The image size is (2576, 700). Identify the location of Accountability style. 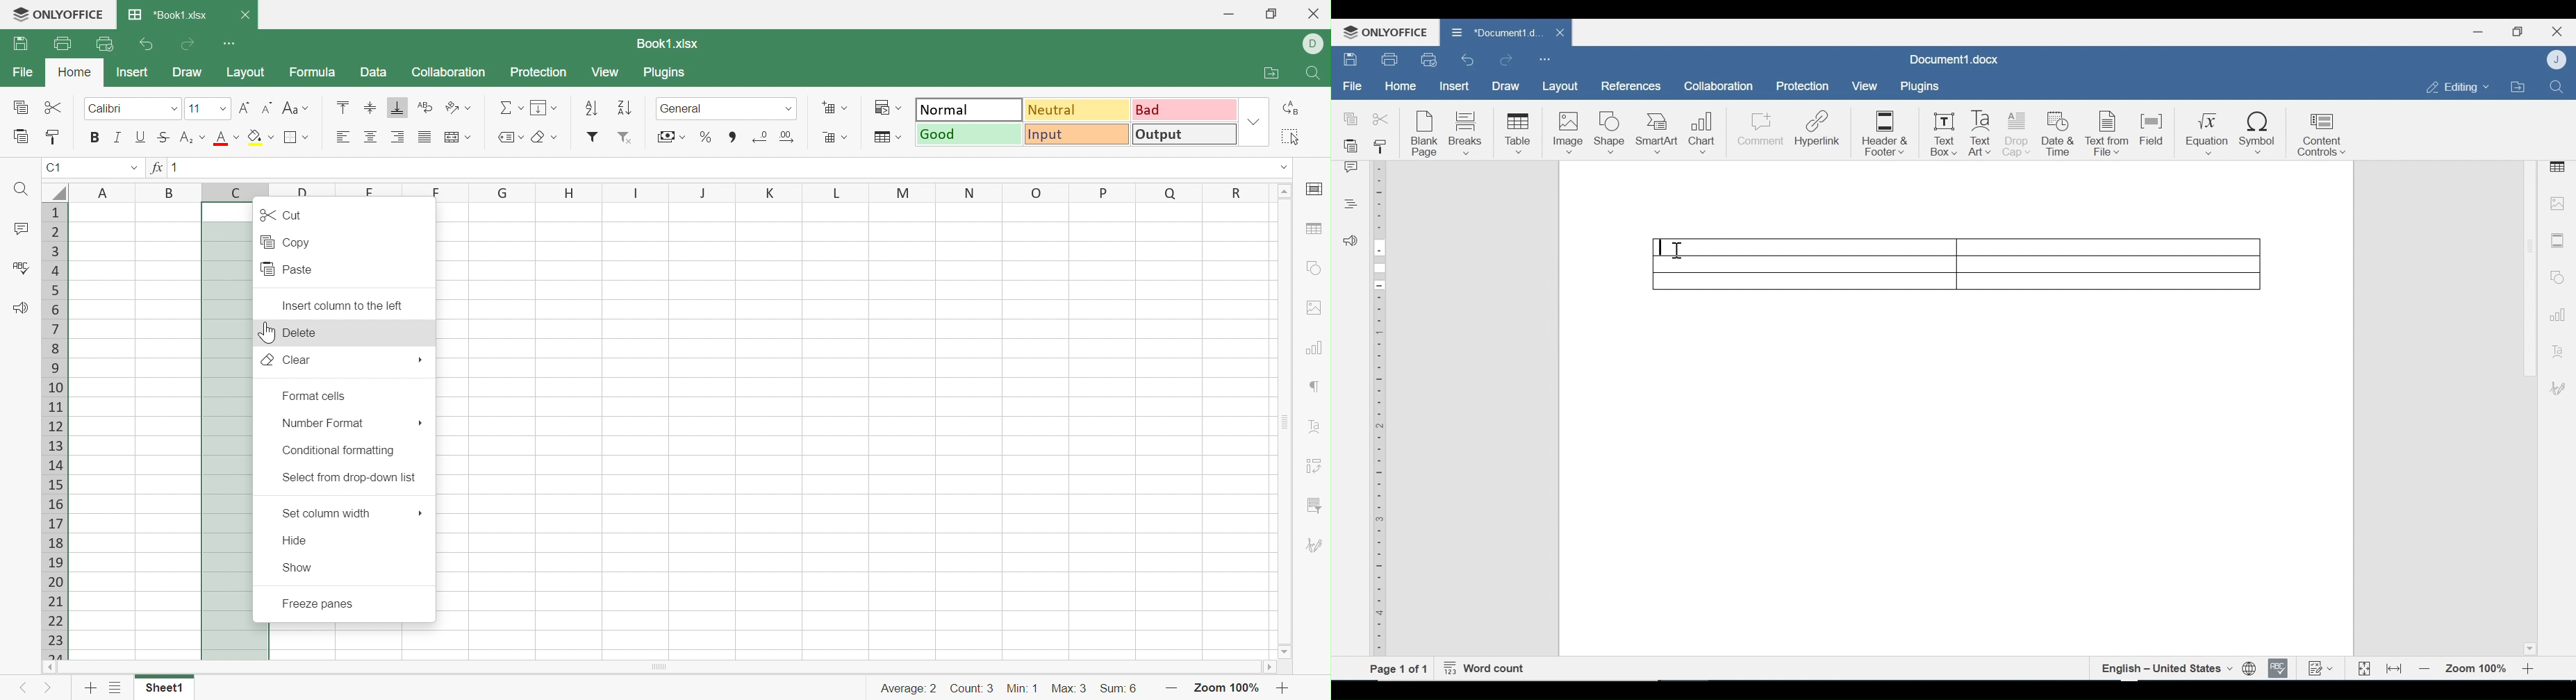
(666, 136).